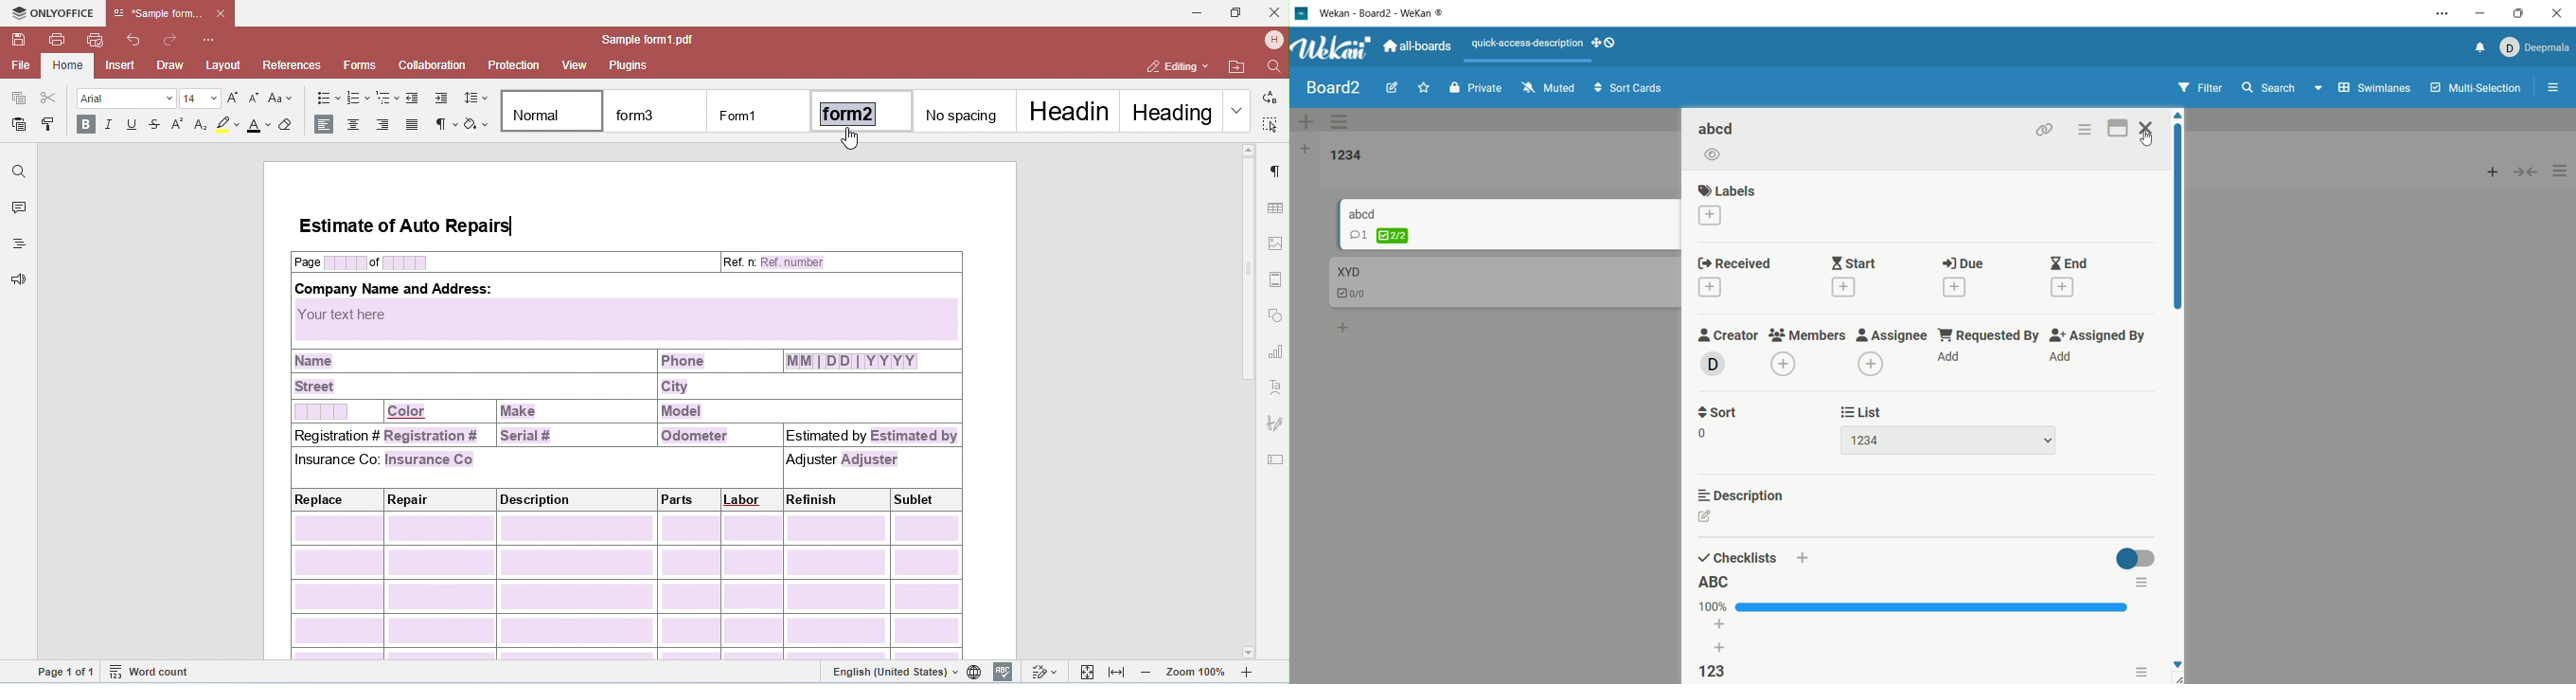 Image resolution: width=2576 pixels, height=700 pixels. What do you see at coordinates (2119, 127) in the screenshot?
I see `maximize` at bounding box center [2119, 127].